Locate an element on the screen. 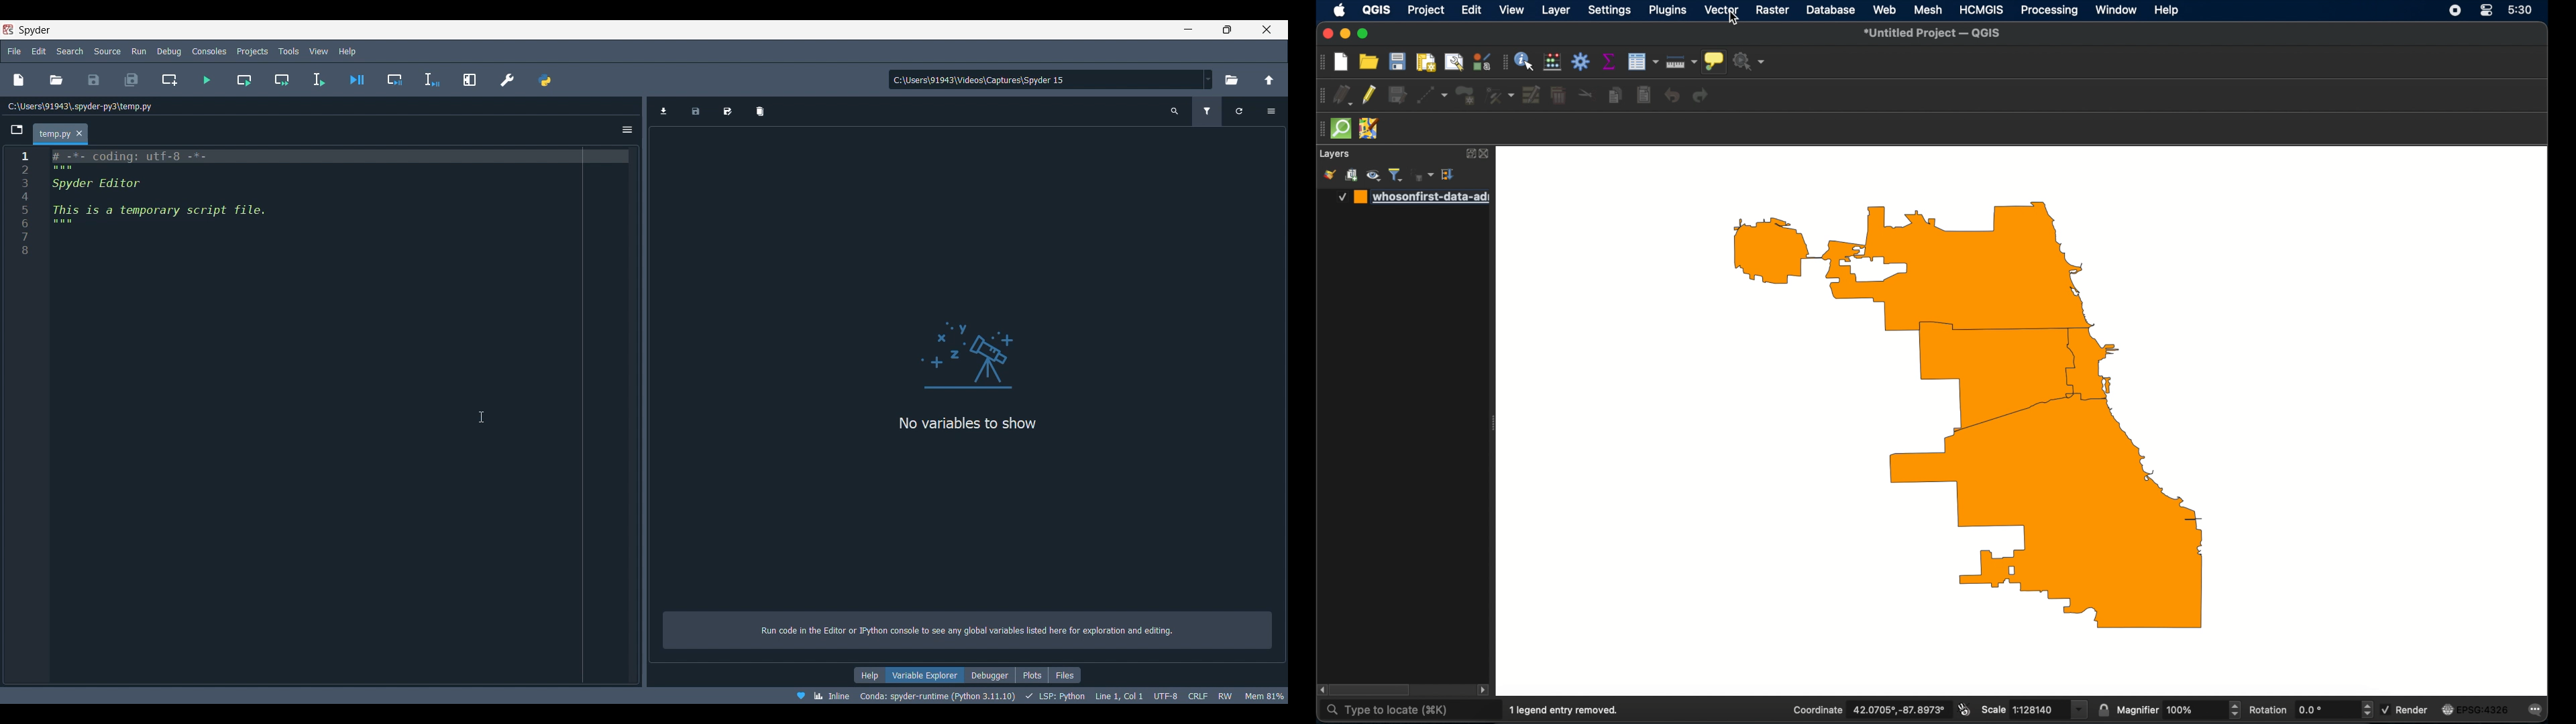 The image size is (2576, 728). magnifier is located at coordinates (2178, 710).